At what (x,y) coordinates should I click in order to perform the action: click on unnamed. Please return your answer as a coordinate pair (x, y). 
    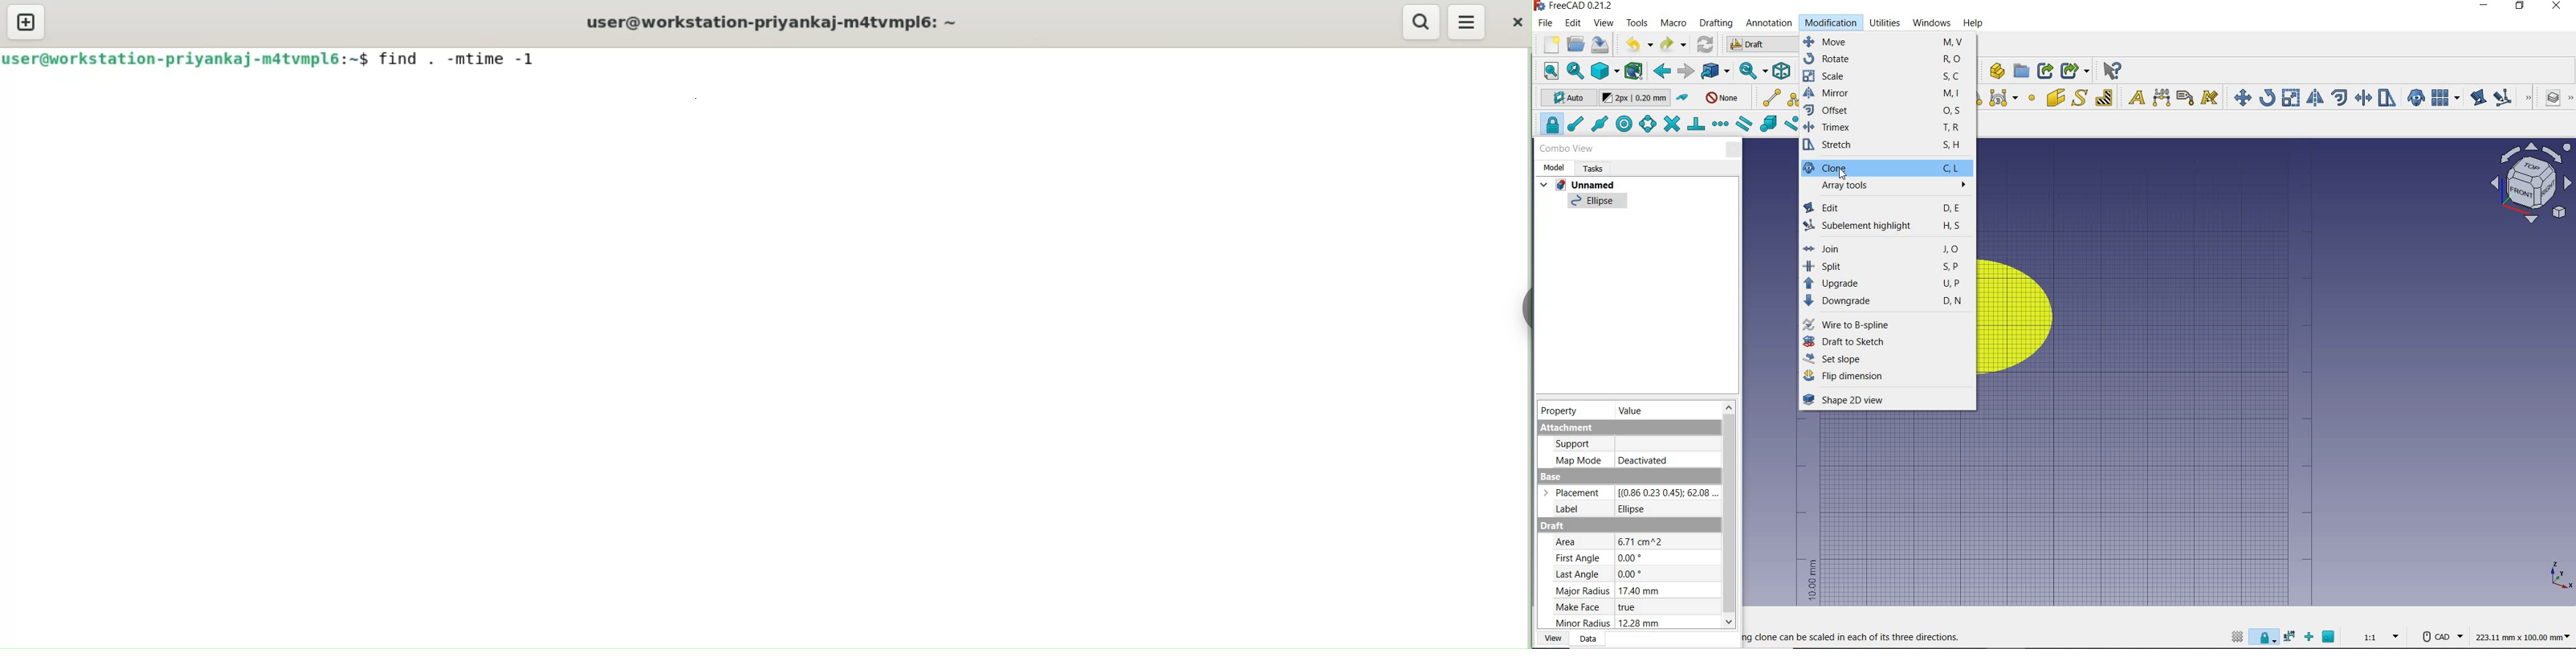
    Looking at the image, I should click on (1581, 184).